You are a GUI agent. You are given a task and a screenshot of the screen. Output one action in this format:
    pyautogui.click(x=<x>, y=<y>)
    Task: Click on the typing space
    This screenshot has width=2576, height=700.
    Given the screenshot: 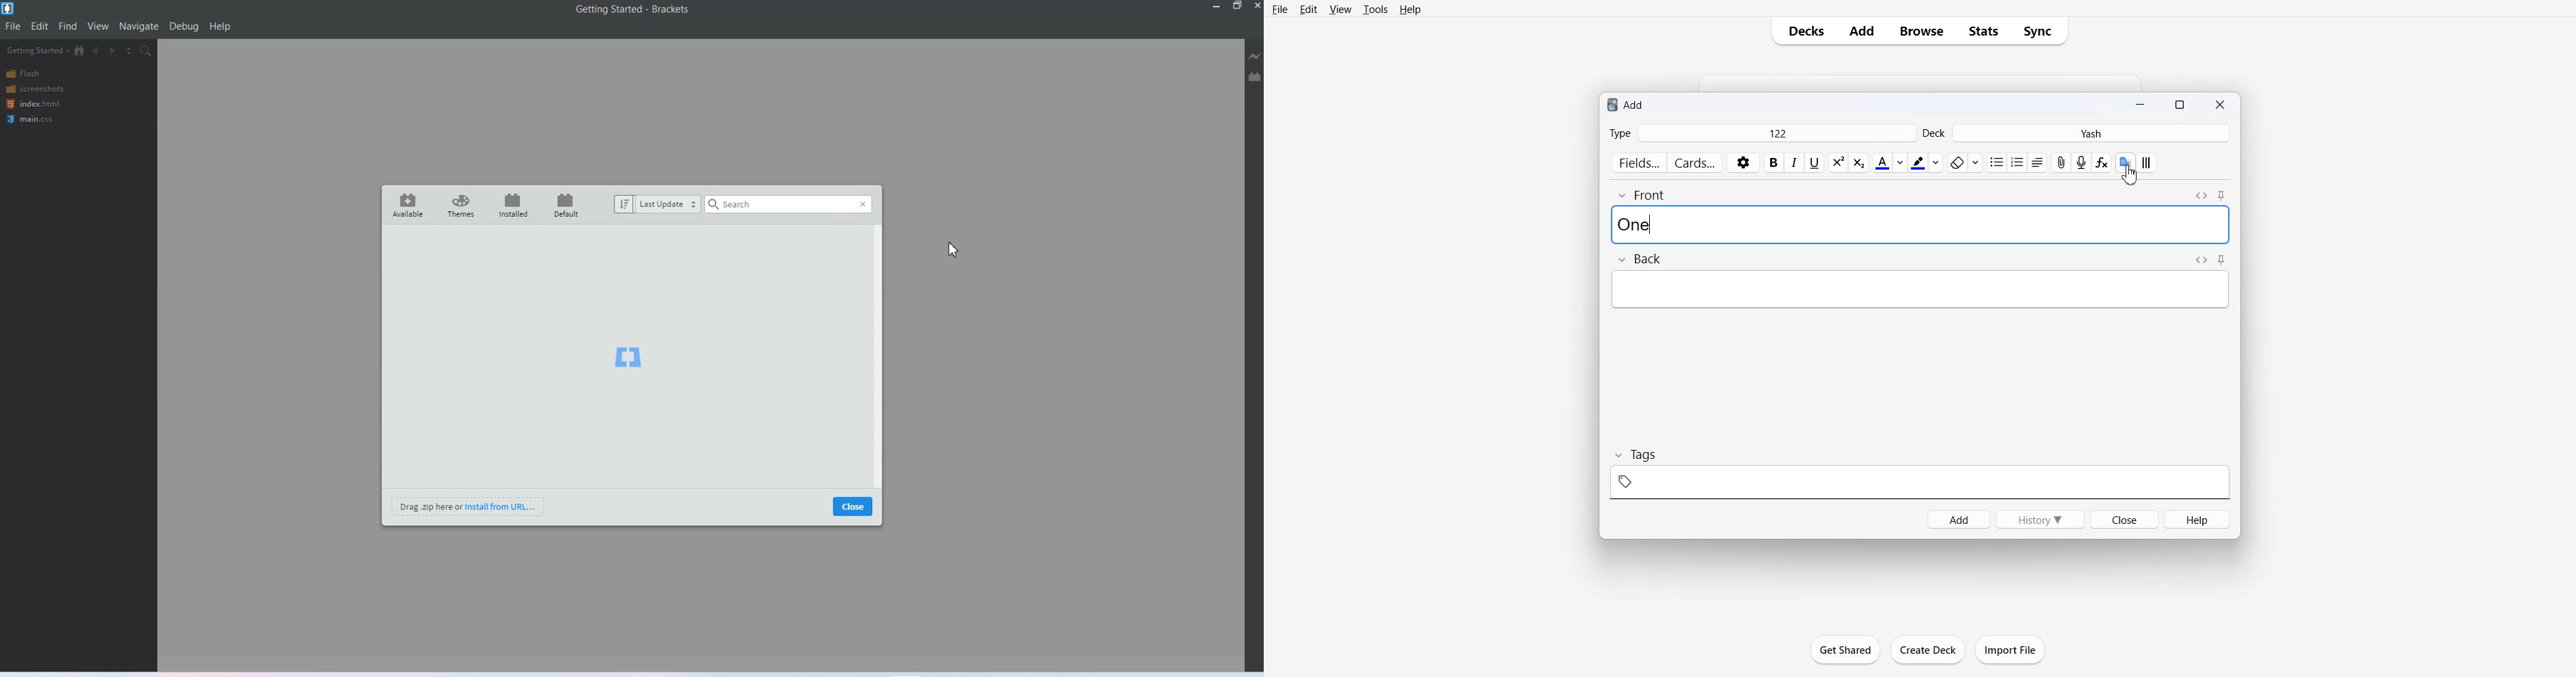 What is the action you would take?
    pyautogui.click(x=1919, y=226)
    